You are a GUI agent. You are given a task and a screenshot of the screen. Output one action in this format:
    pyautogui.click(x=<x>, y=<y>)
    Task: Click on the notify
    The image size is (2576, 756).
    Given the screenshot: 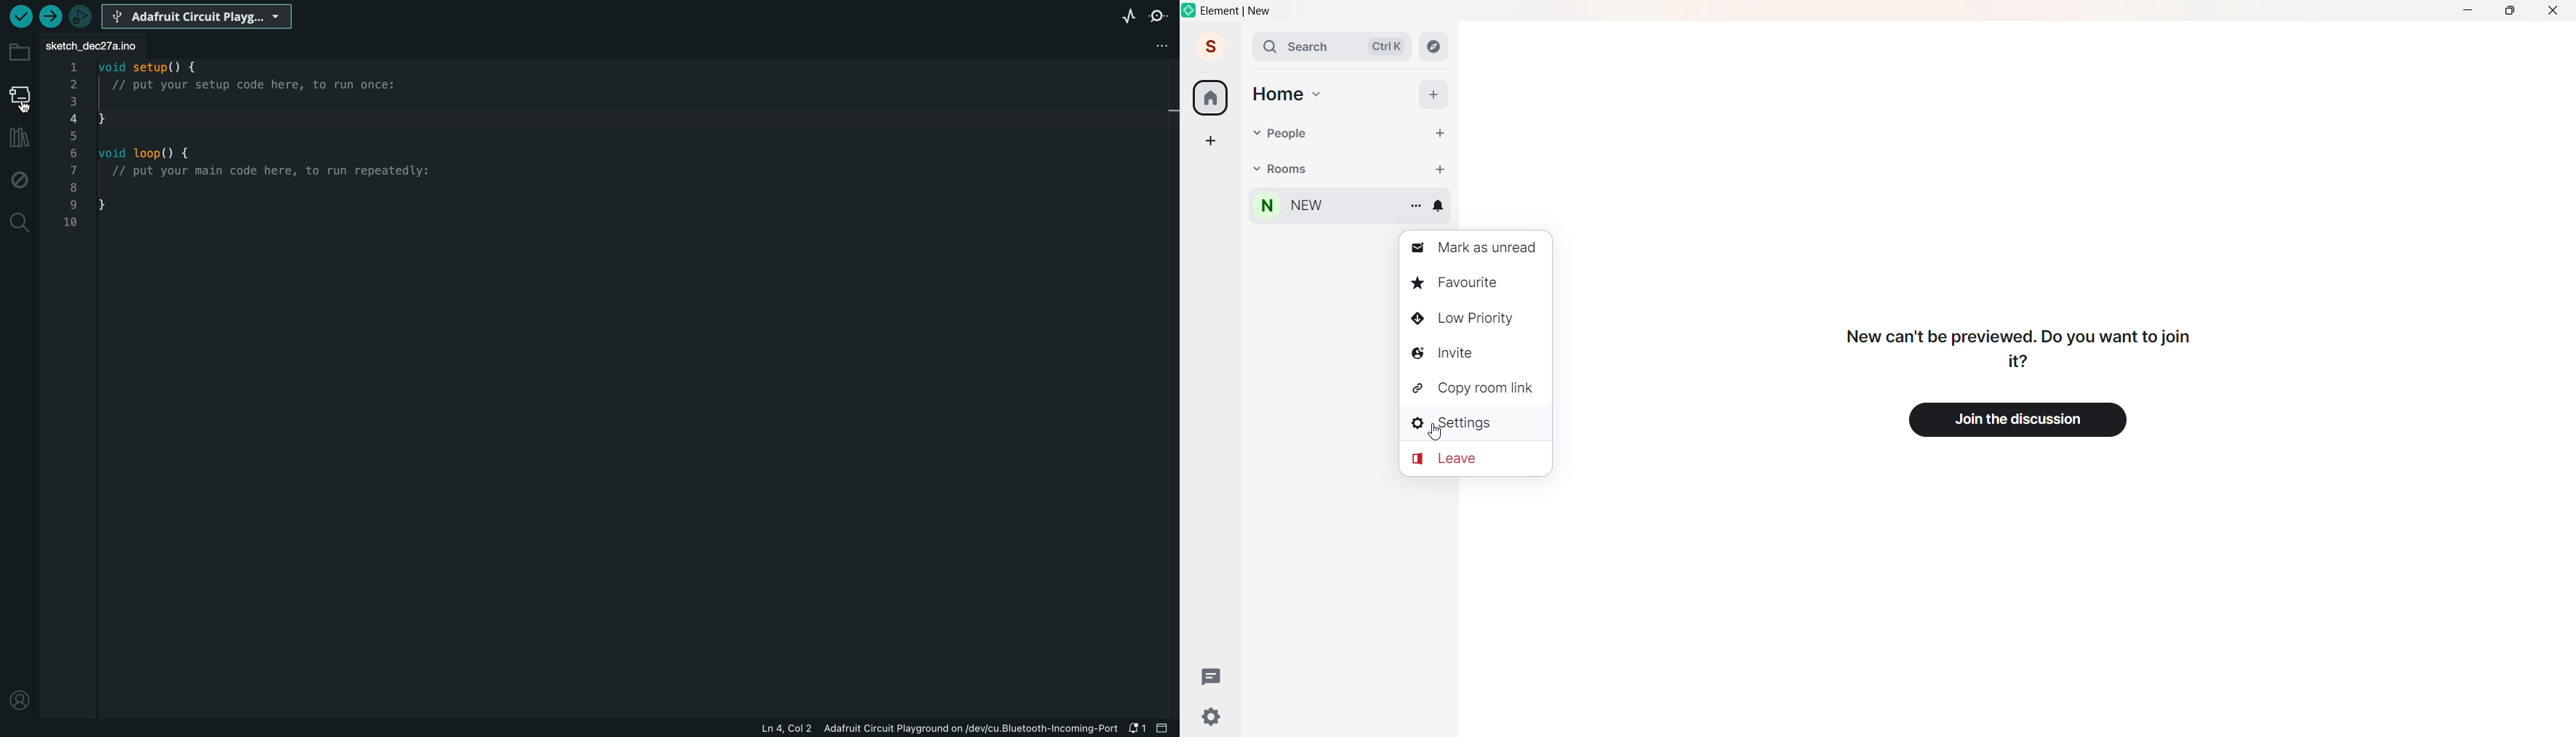 What is the action you would take?
    pyautogui.click(x=1441, y=205)
    